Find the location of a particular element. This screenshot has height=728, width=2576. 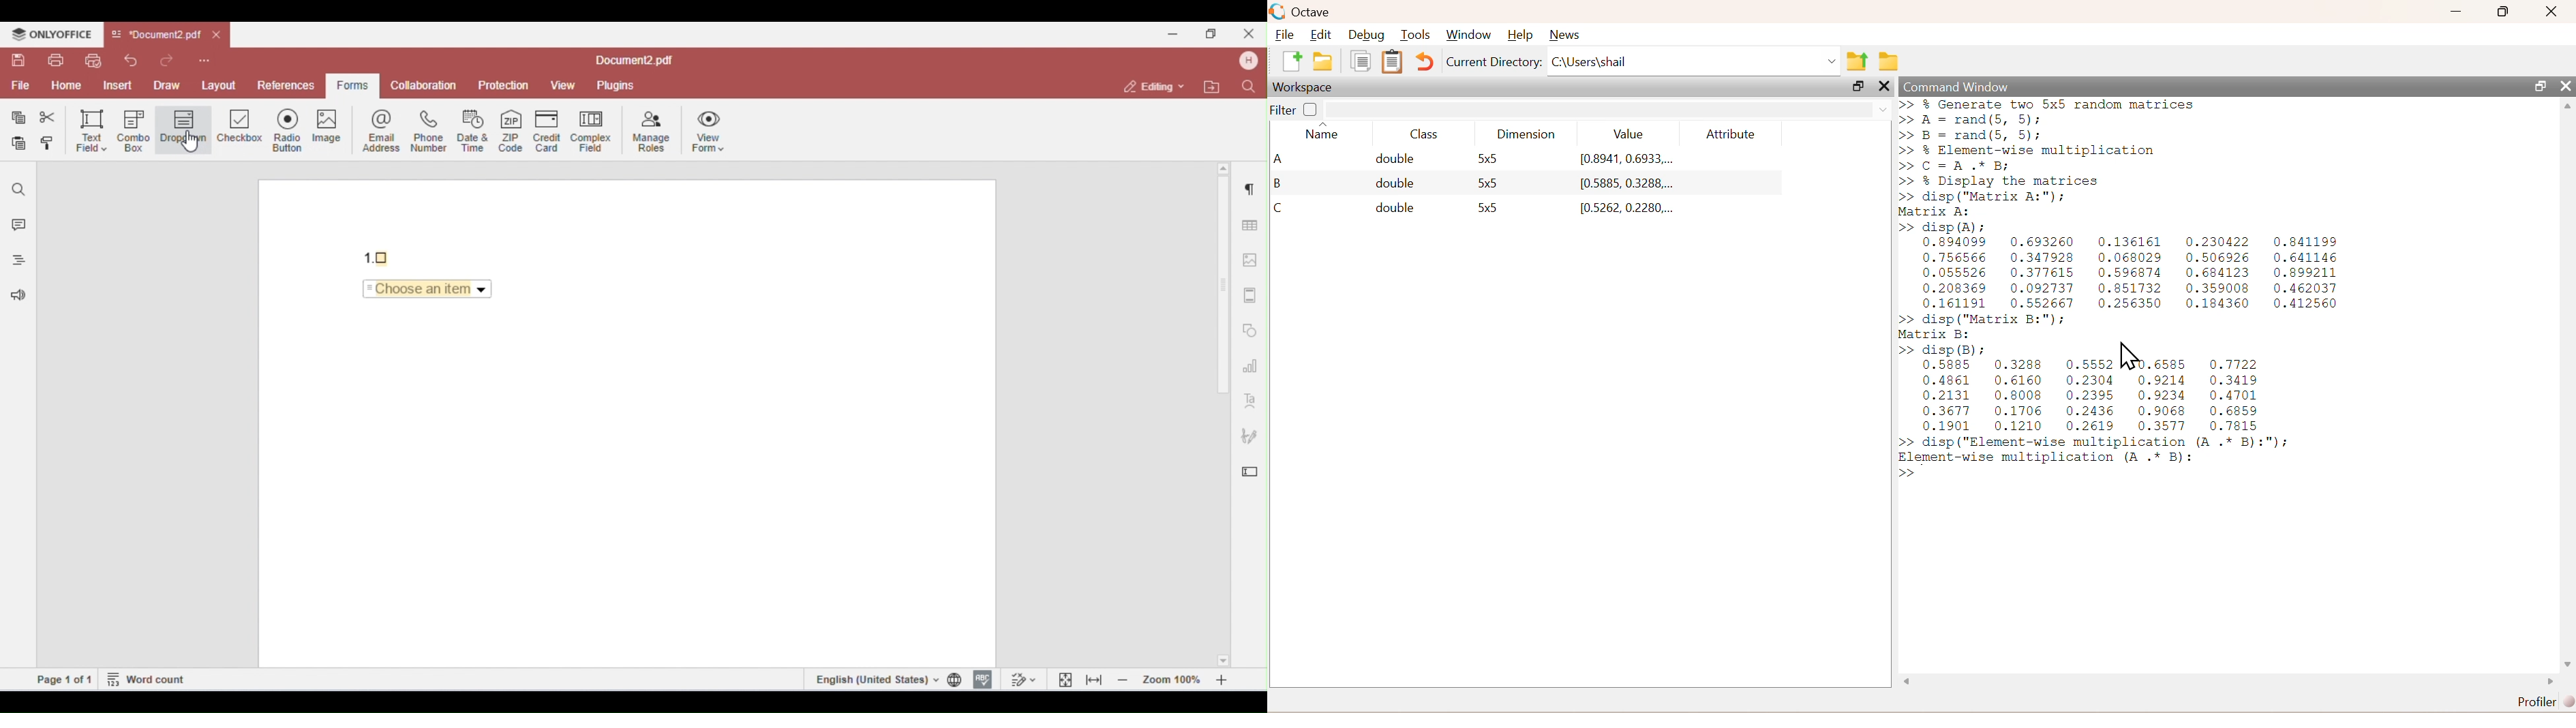

File is located at coordinates (1286, 33).